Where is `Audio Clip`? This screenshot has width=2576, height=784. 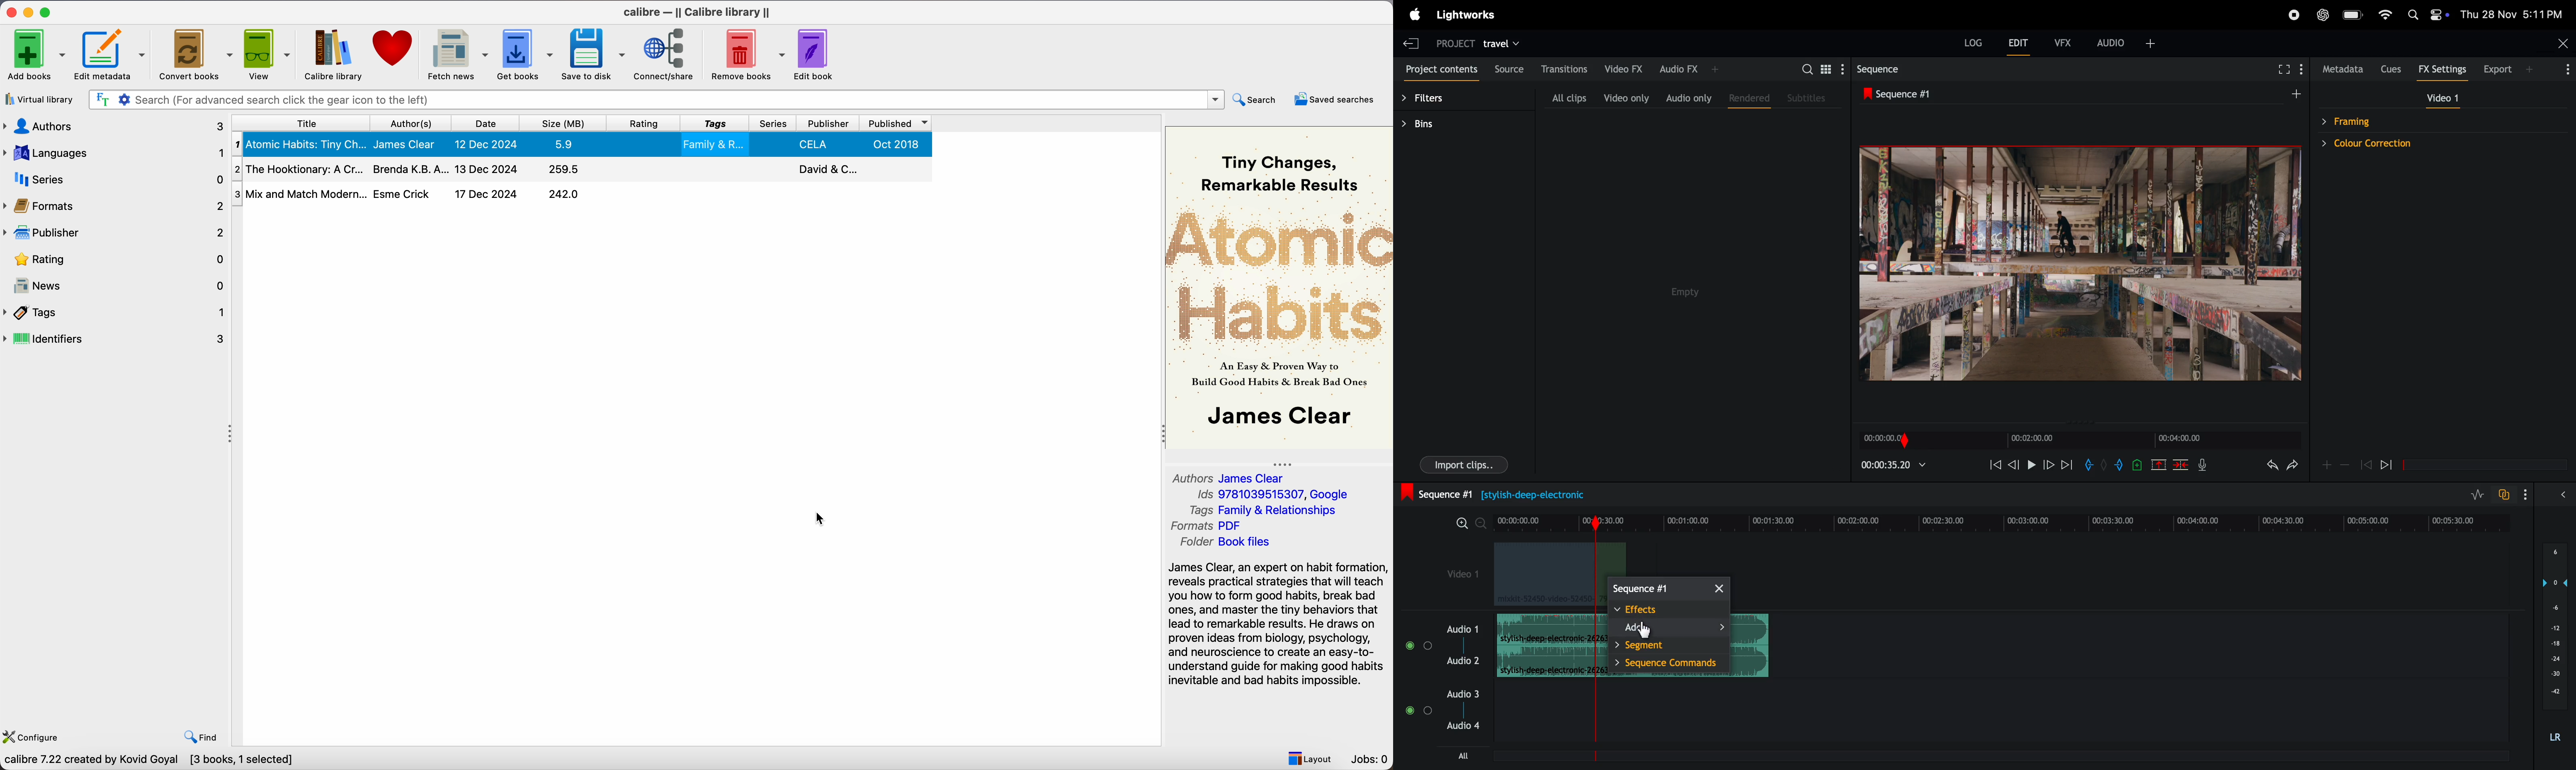 Audio Clip is located at coordinates (1544, 663).